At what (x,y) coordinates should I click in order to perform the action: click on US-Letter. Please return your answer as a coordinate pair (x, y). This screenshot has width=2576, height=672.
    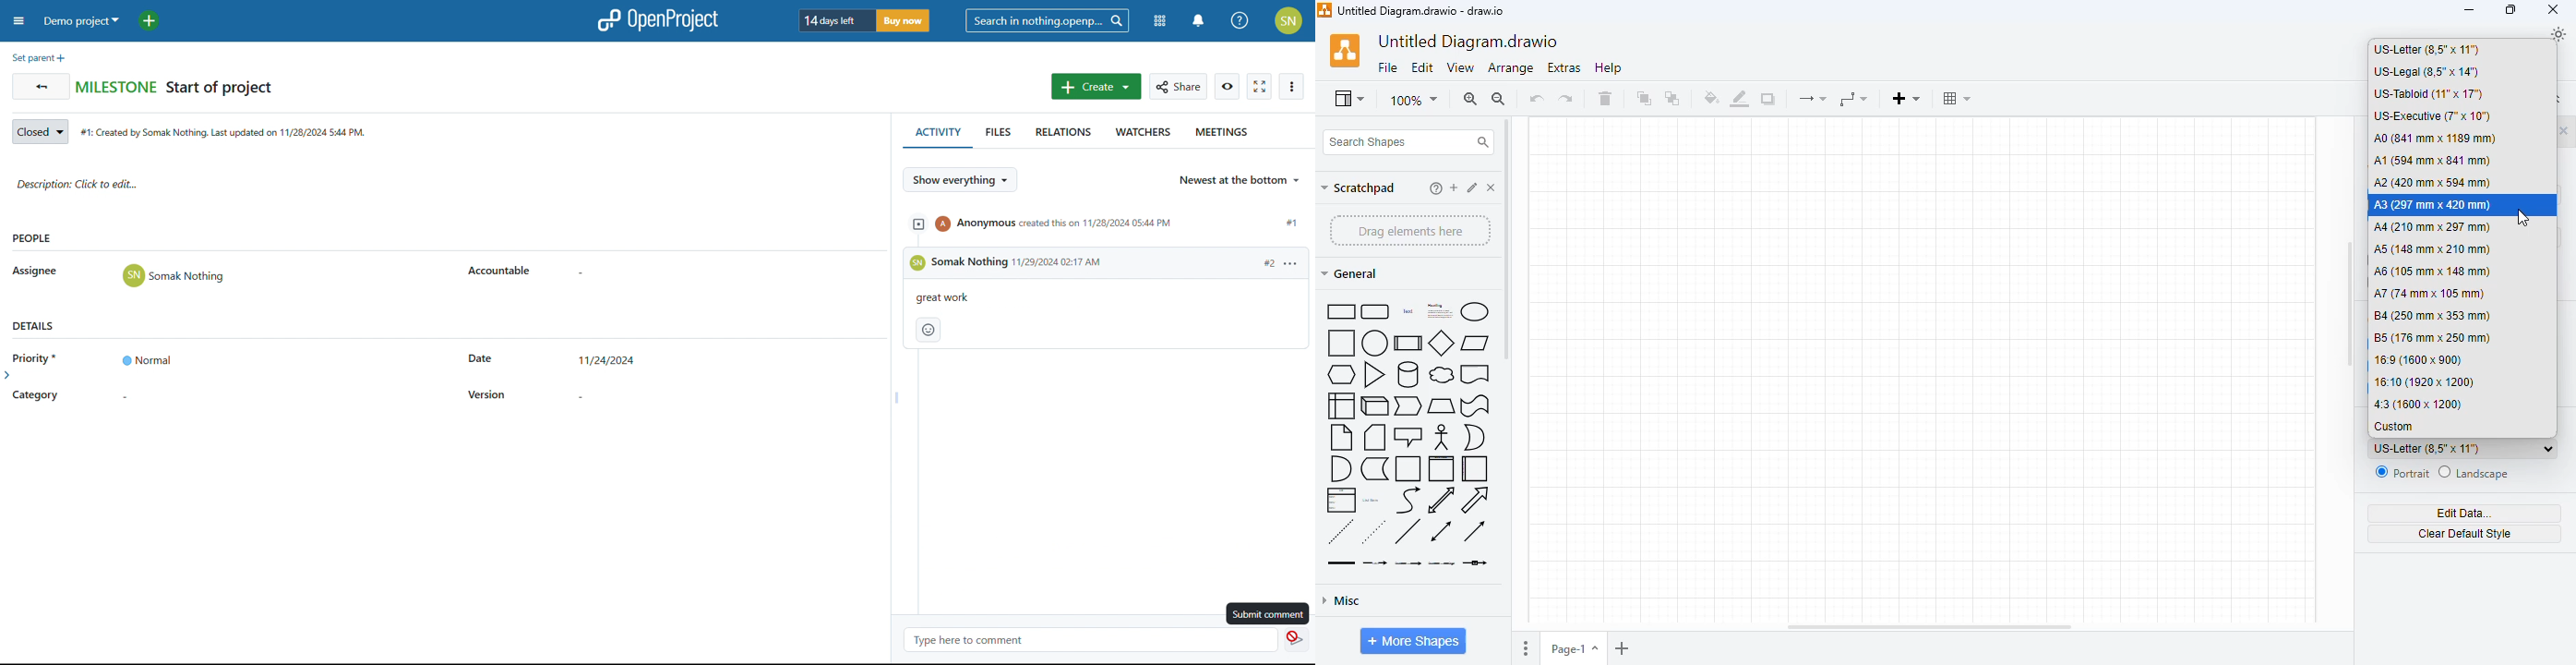
    Looking at the image, I should click on (2462, 448).